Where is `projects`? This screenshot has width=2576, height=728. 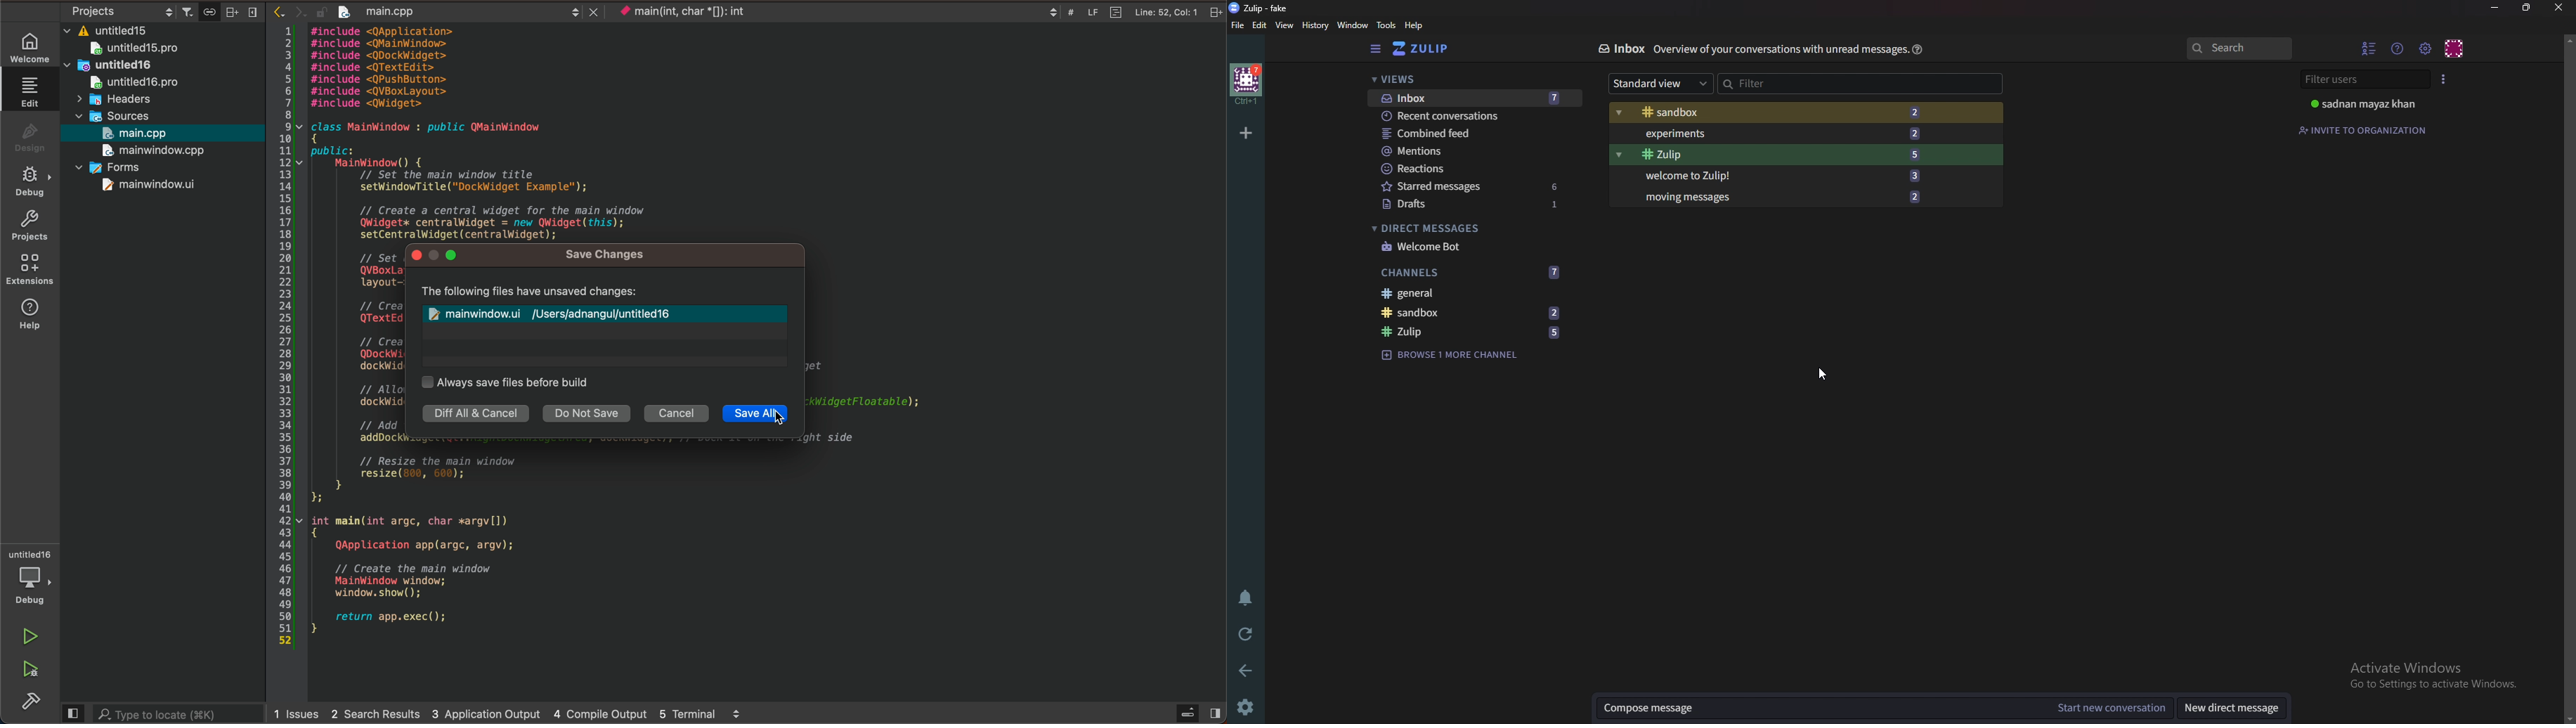 projects is located at coordinates (29, 223).